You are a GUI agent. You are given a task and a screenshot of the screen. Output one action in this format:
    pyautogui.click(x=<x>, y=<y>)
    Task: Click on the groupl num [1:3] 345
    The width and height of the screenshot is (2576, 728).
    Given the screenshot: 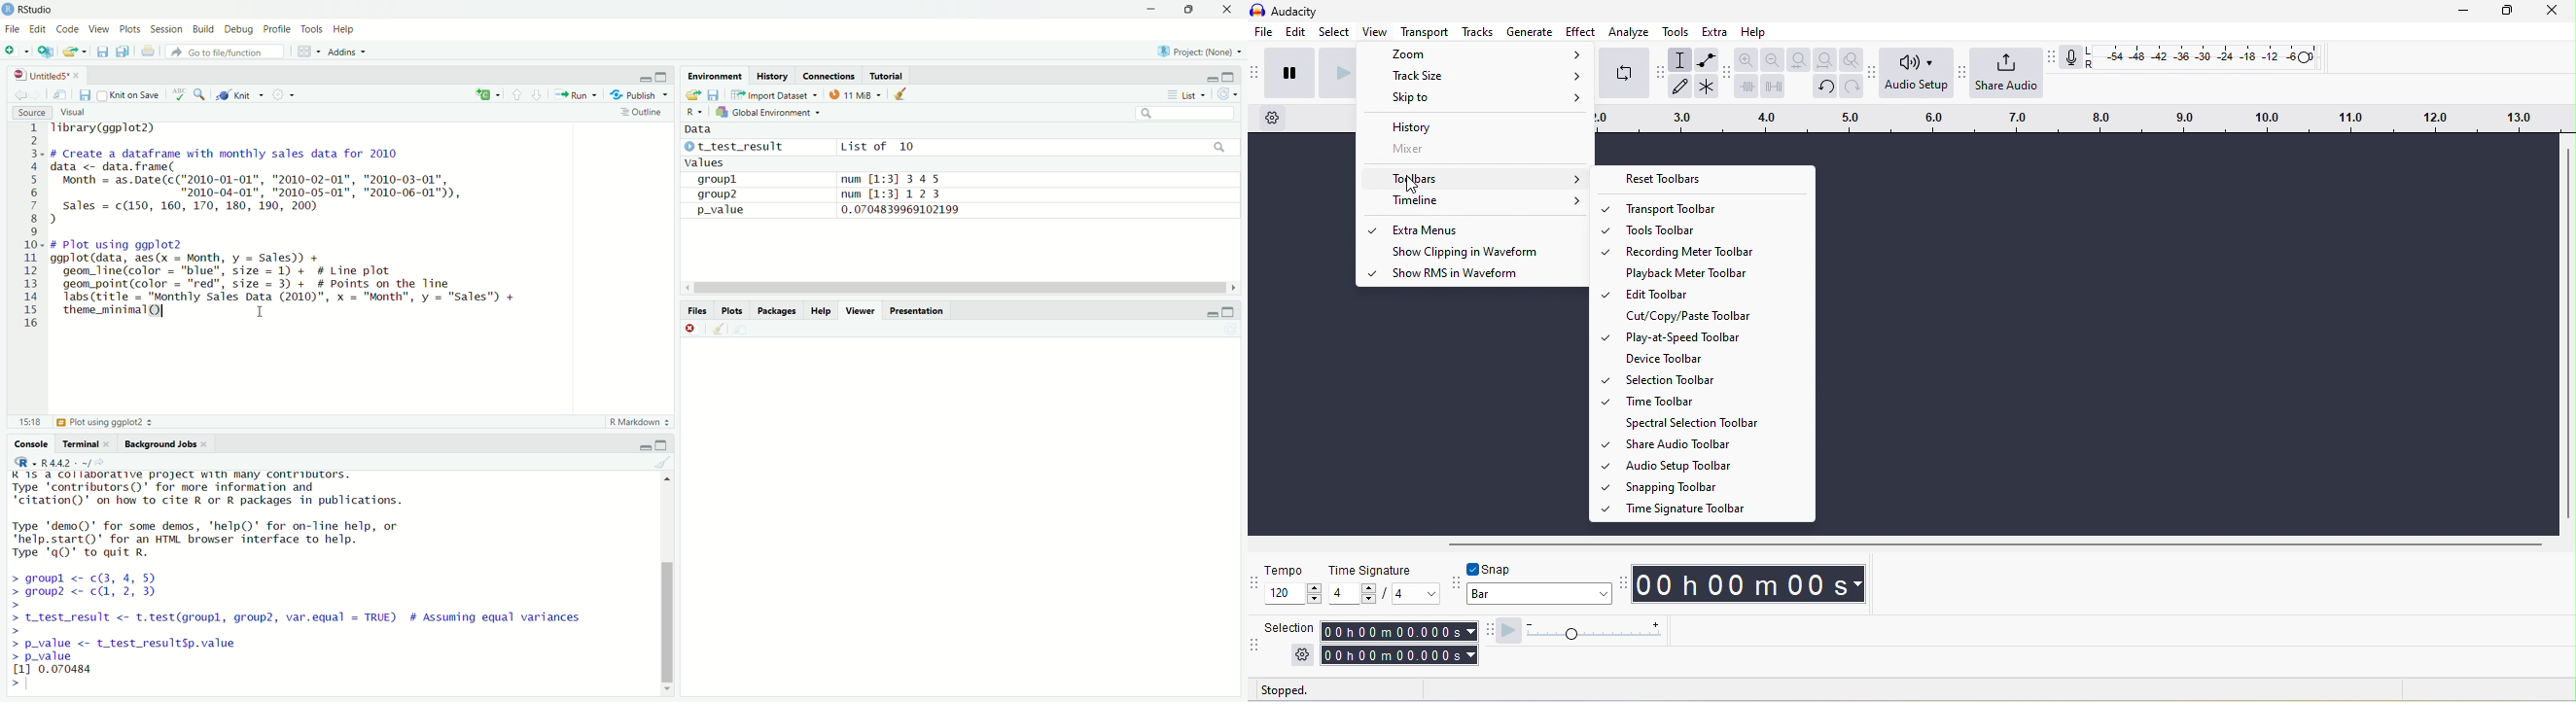 What is the action you would take?
    pyautogui.click(x=817, y=180)
    